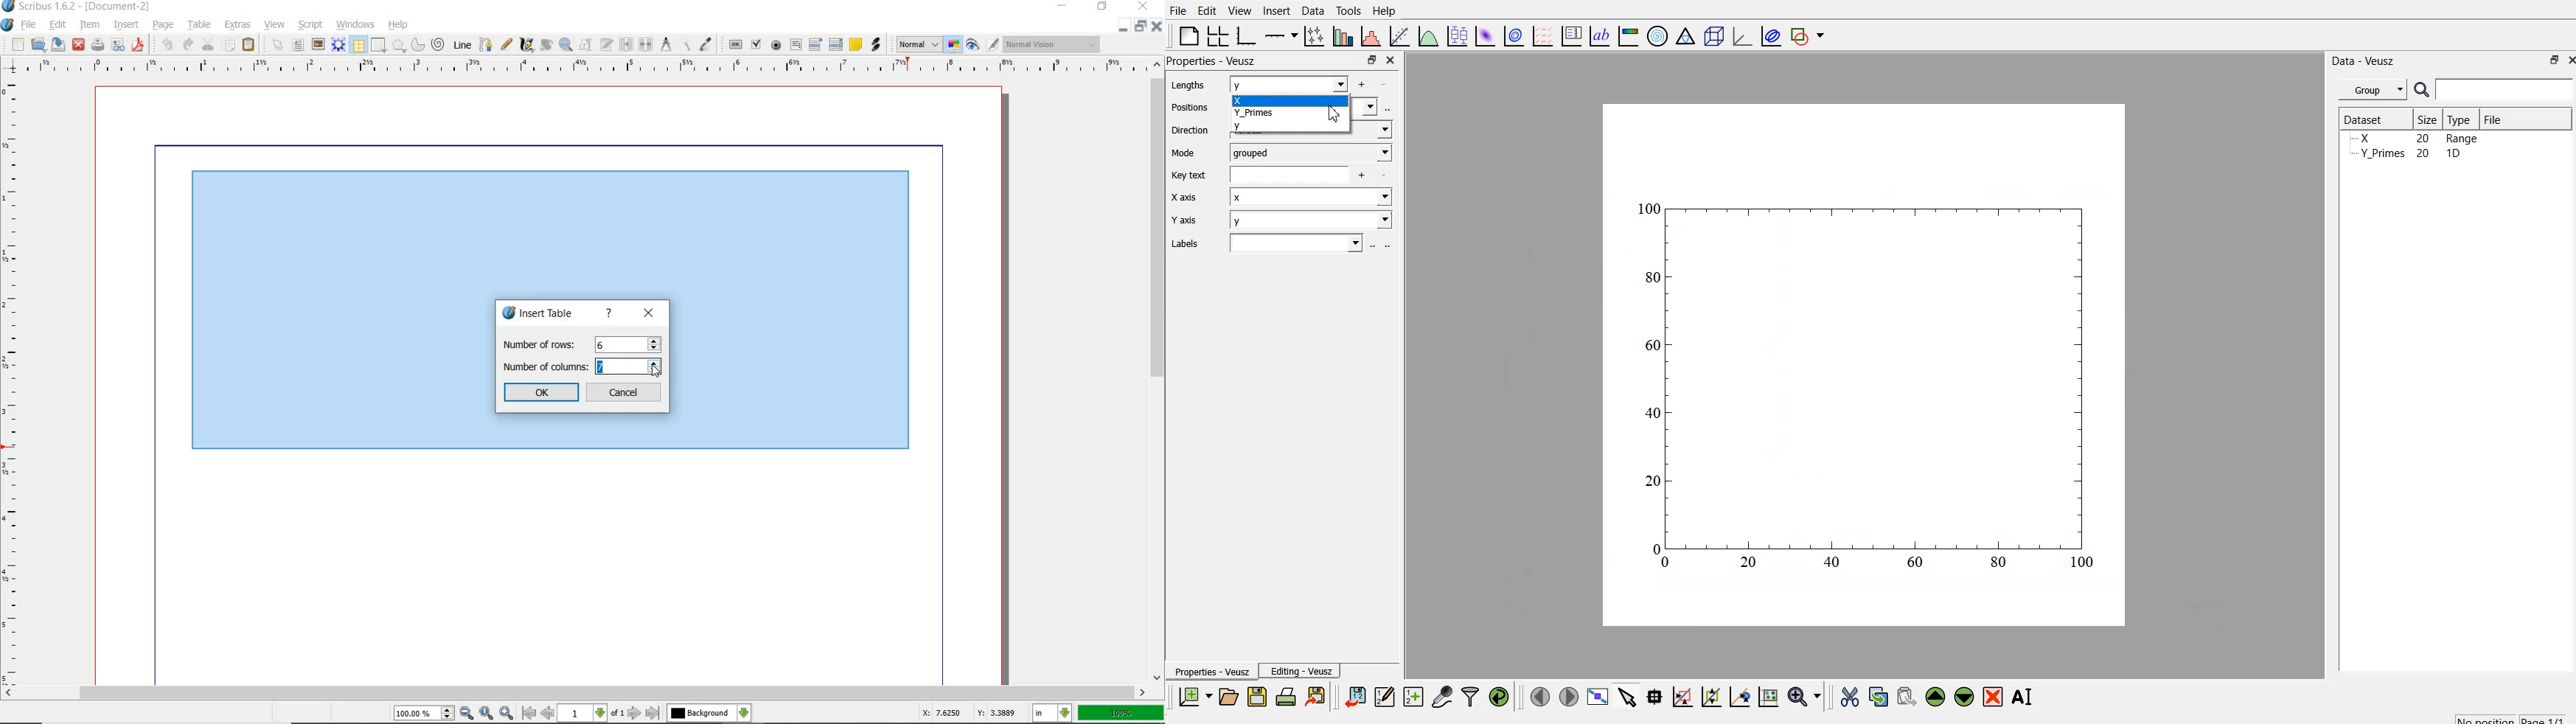  Describe the element at coordinates (230, 46) in the screenshot. I see `copy` at that location.